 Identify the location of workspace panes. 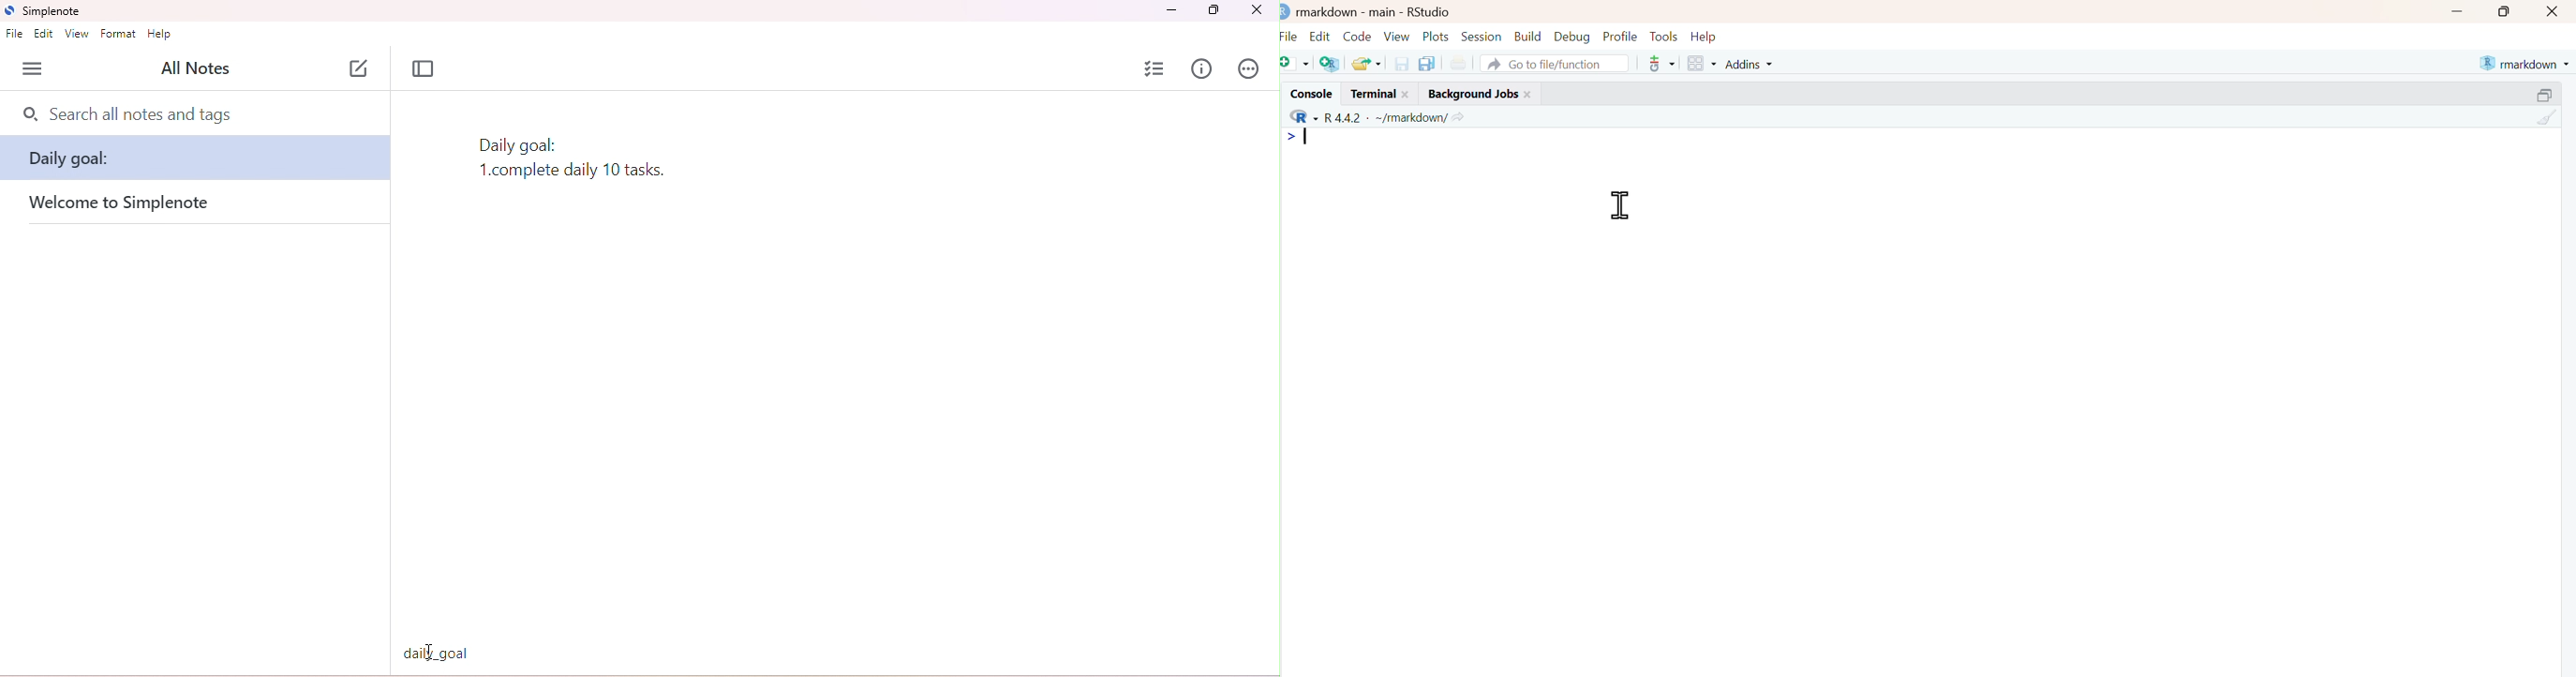
(1702, 64).